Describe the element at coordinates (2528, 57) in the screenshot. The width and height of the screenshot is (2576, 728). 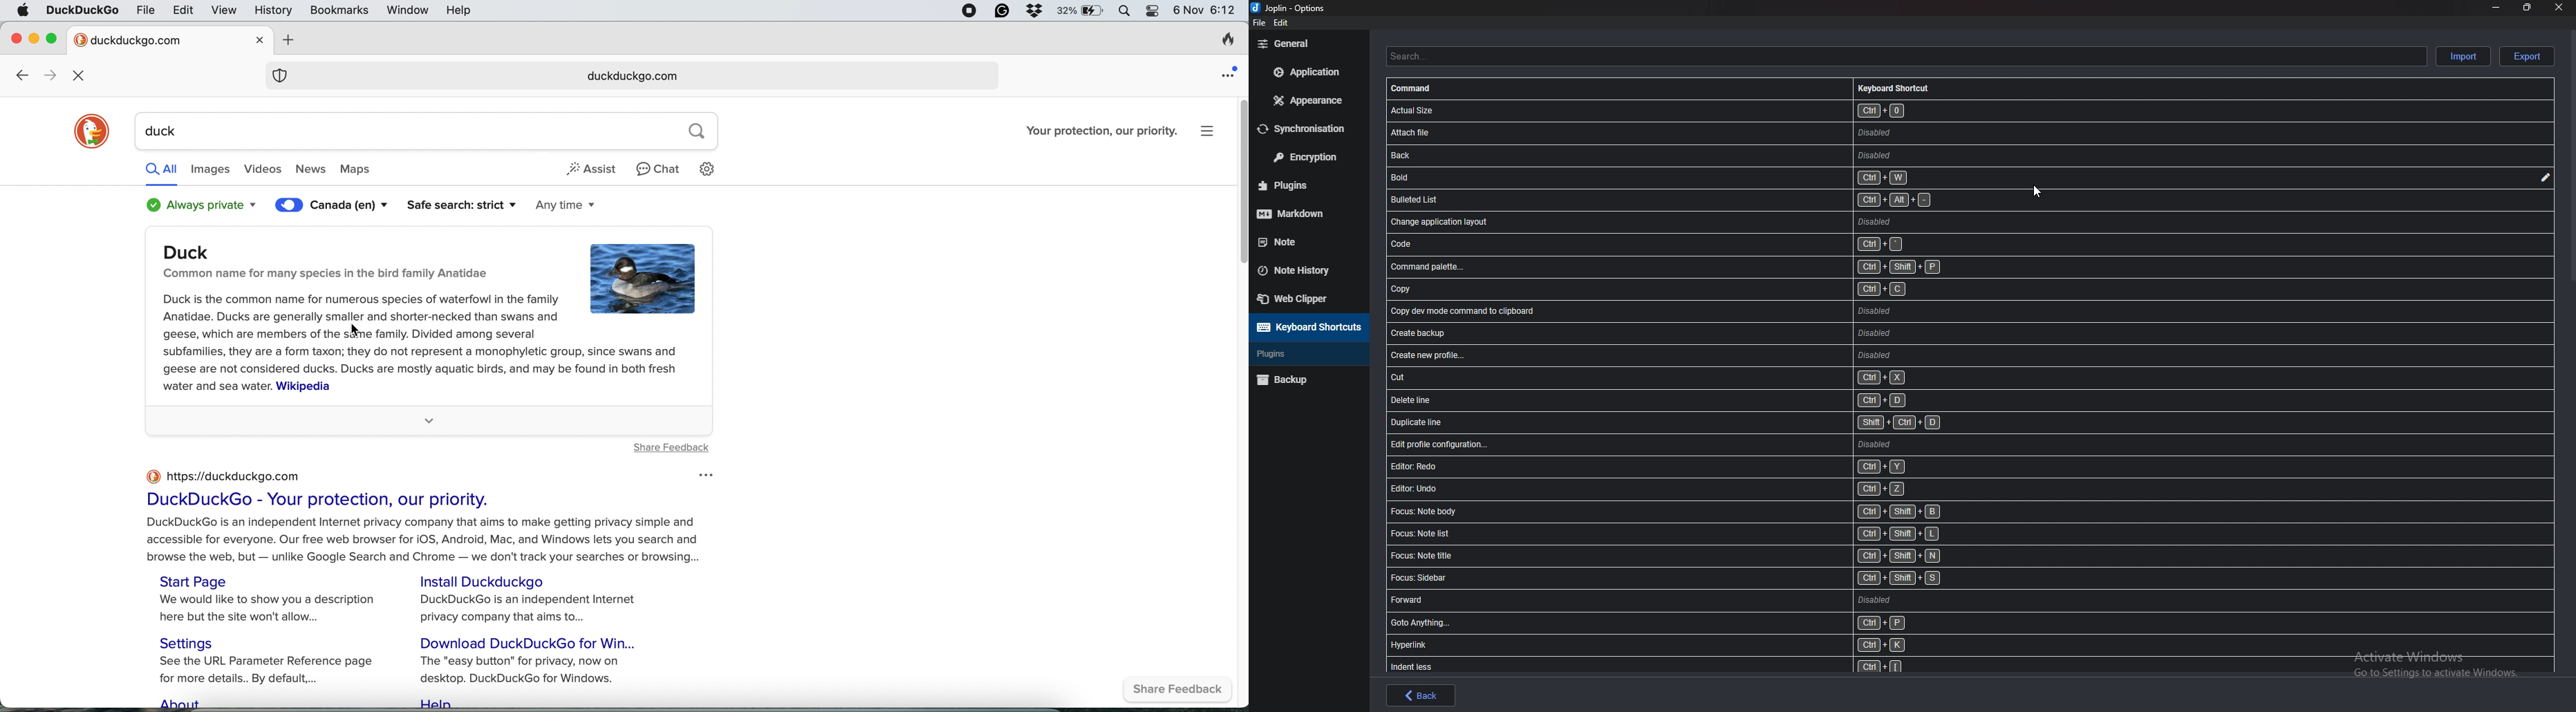
I see `Export` at that location.